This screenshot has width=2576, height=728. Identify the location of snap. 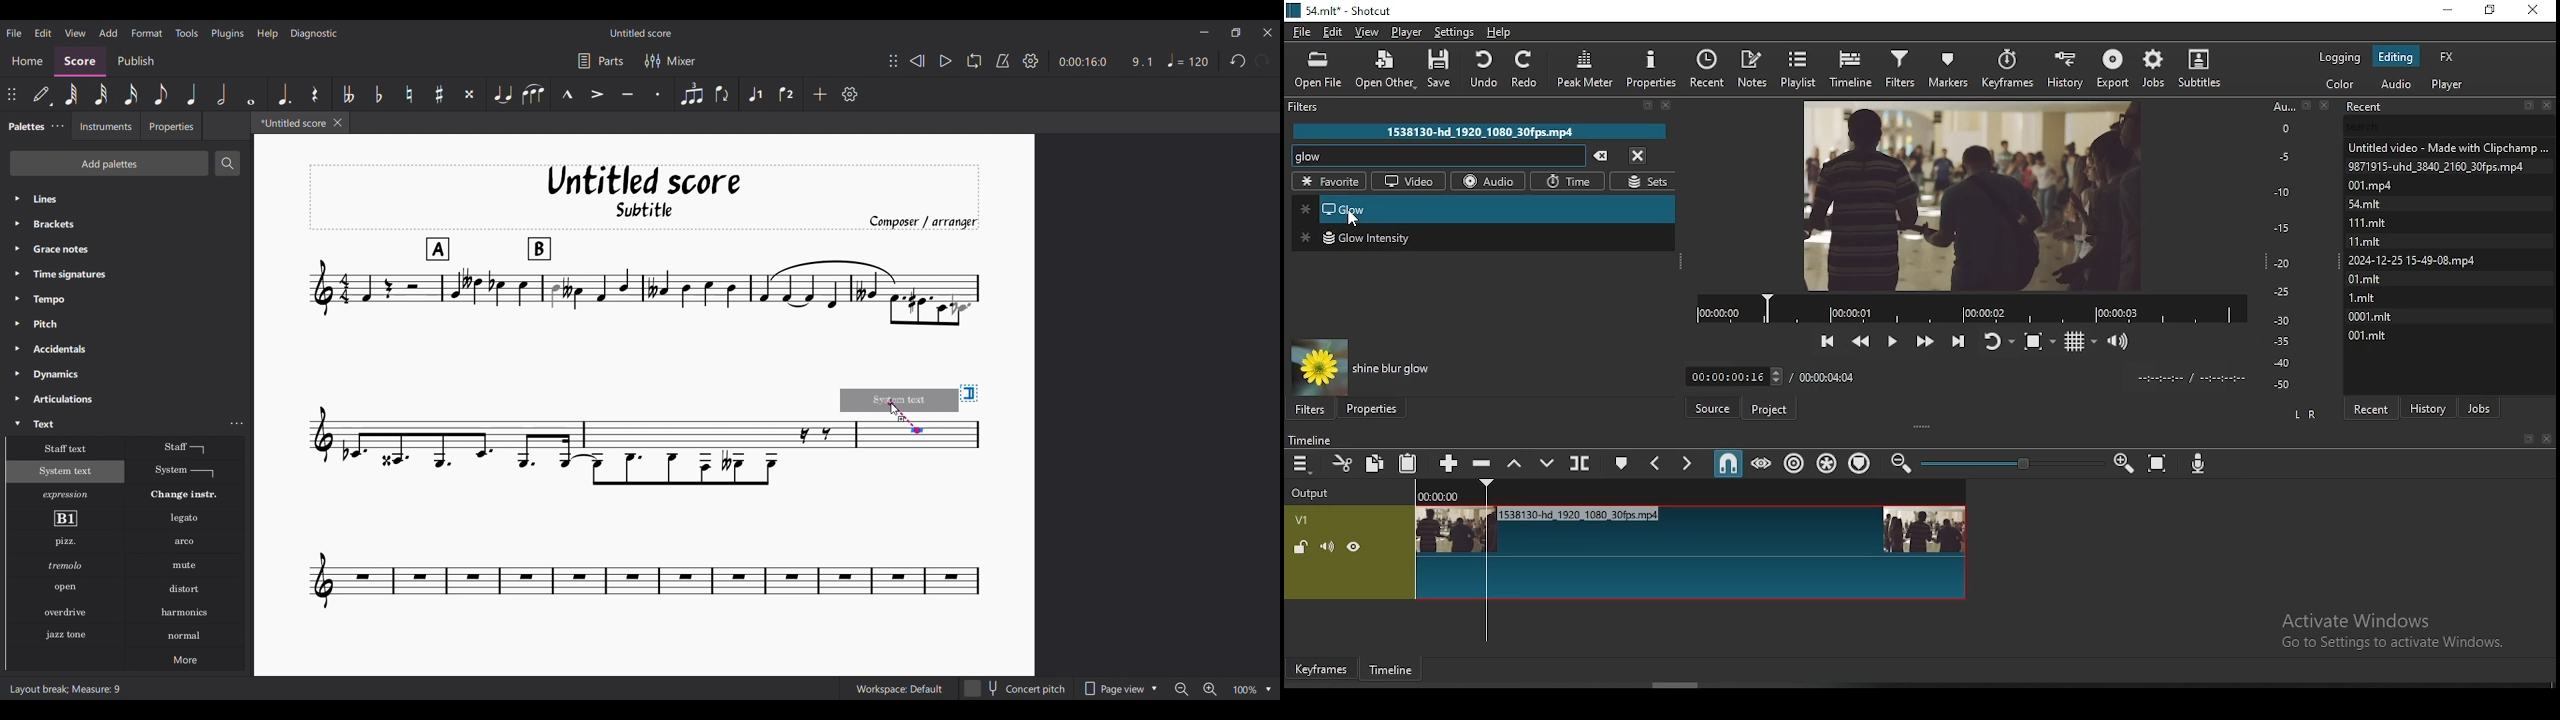
(1727, 464).